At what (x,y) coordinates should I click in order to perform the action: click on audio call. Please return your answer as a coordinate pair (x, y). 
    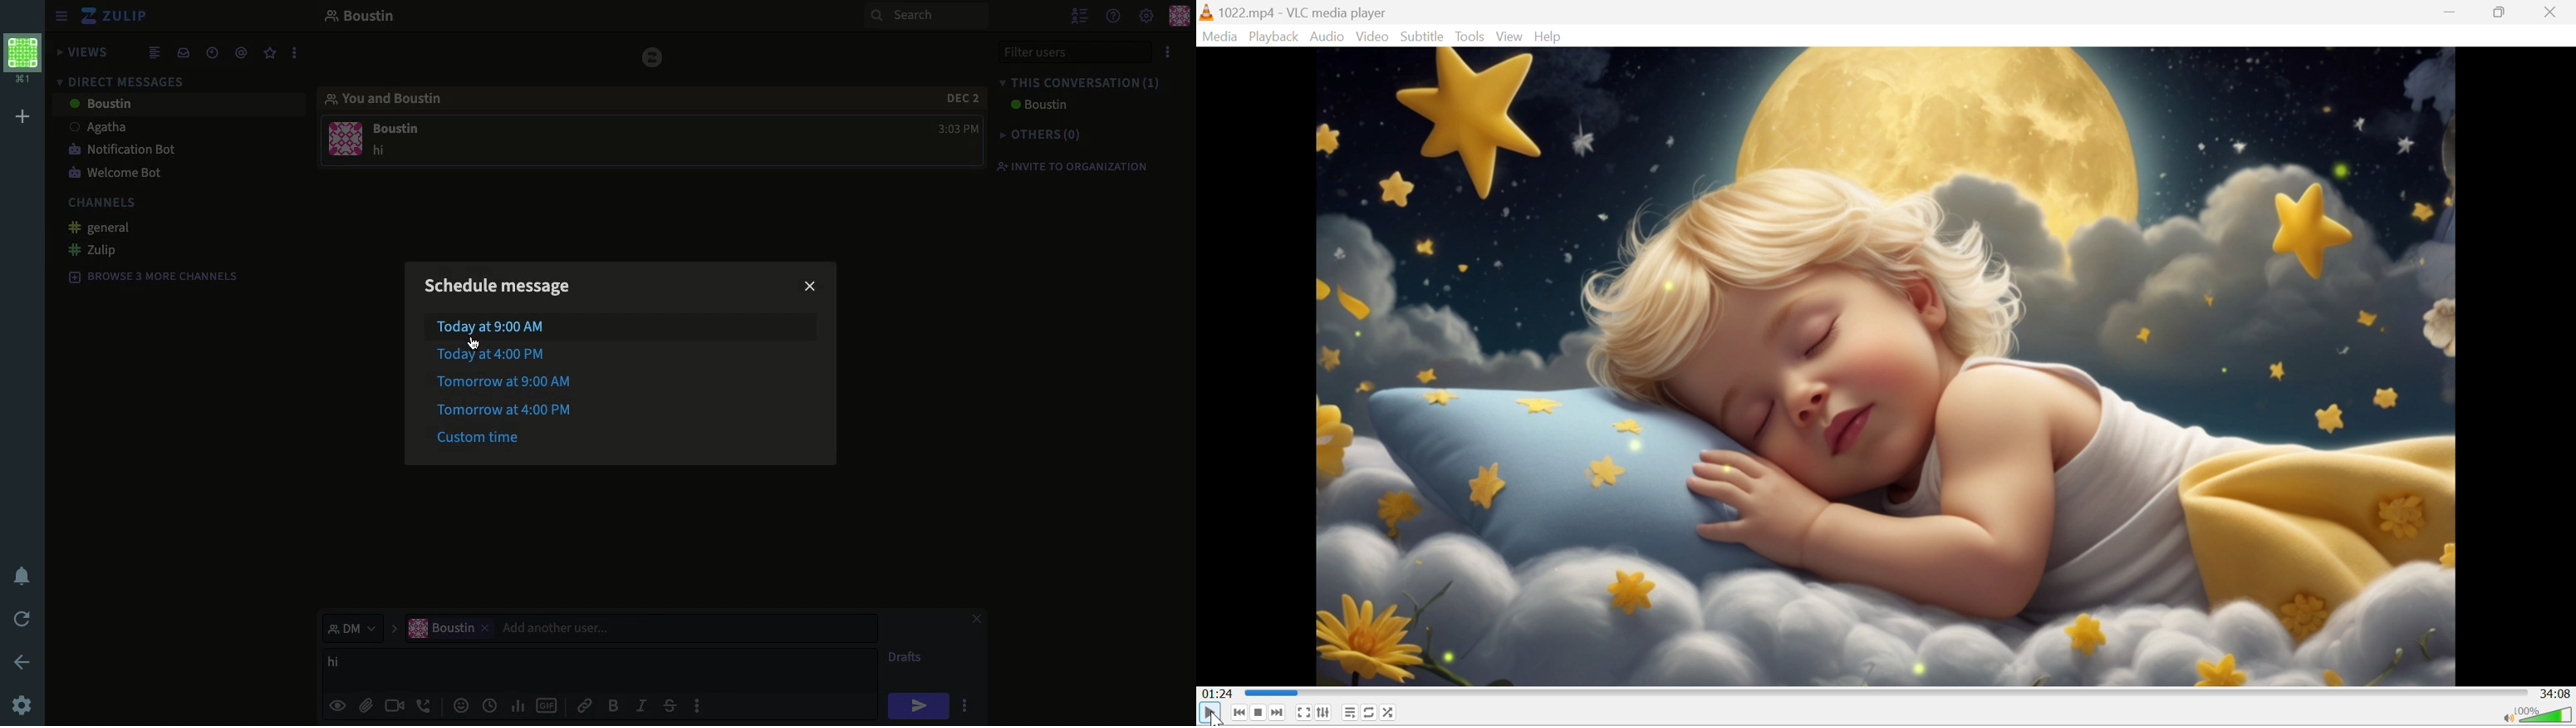
    Looking at the image, I should click on (424, 704).